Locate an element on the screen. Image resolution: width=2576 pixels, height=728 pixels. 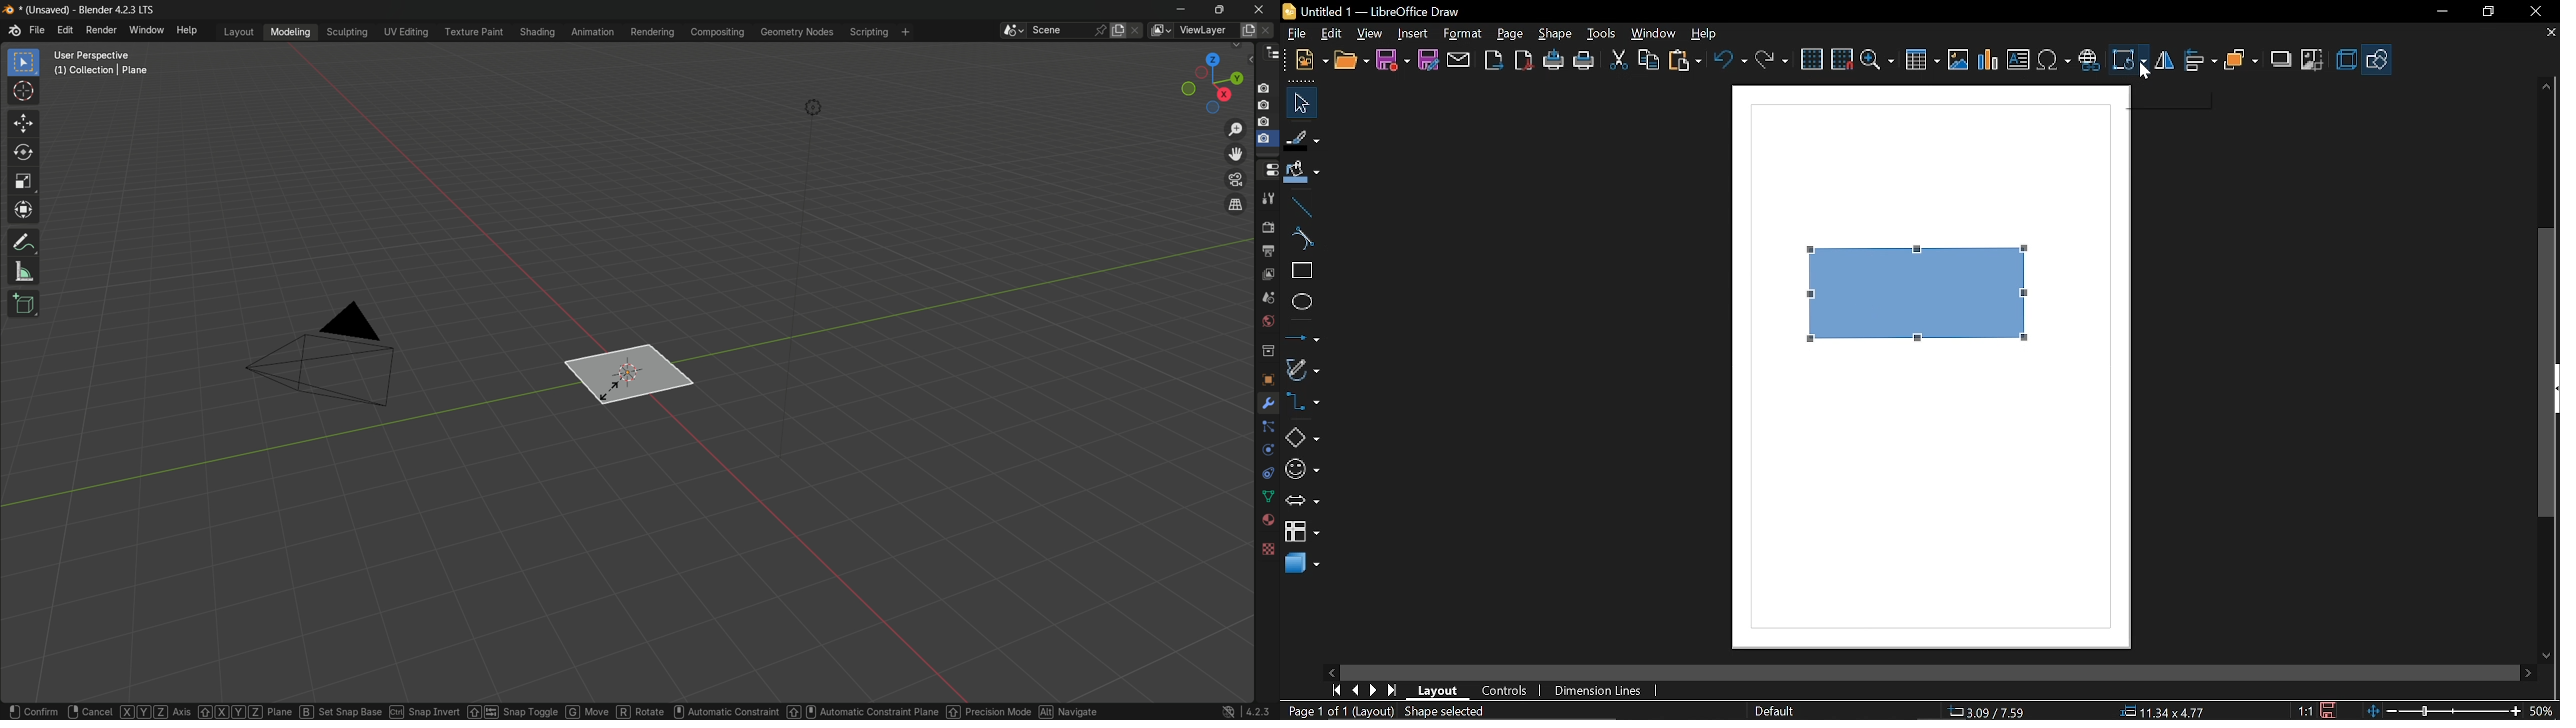
paste is located at coordinates (1686, 60).